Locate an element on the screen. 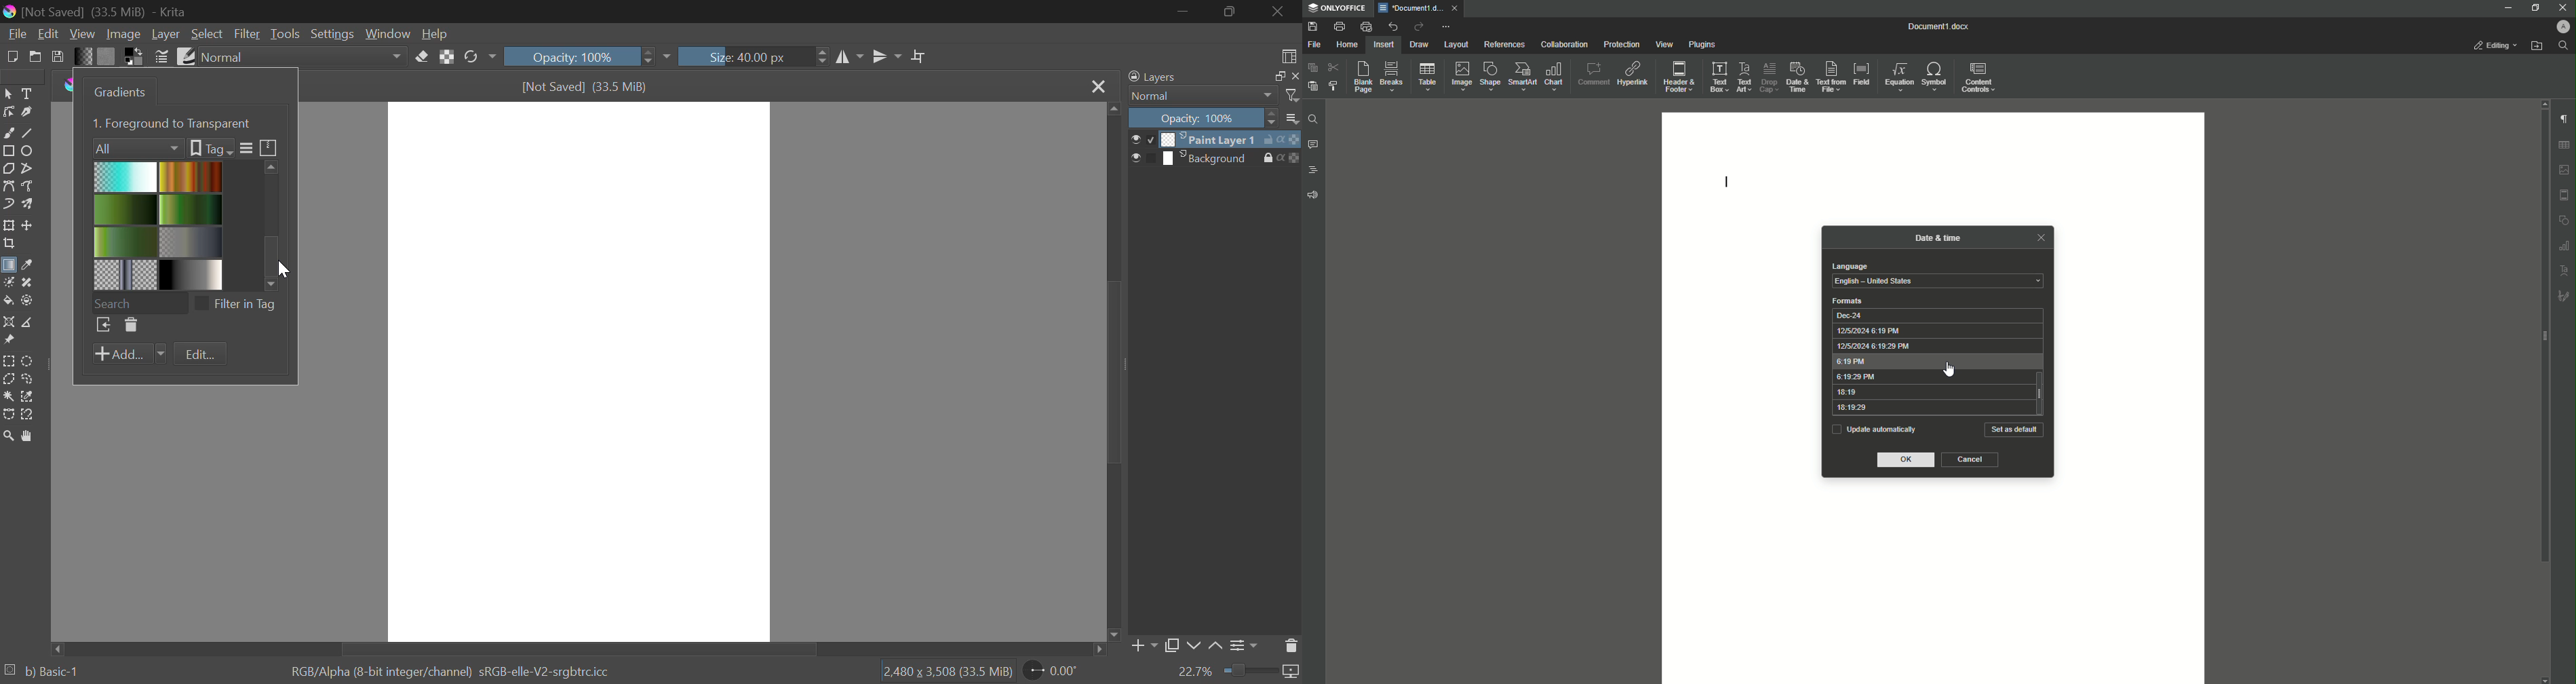 Image resolution: width=2576 pixels, height=700 pixels. Normal is located at coordinates (1195, 96).